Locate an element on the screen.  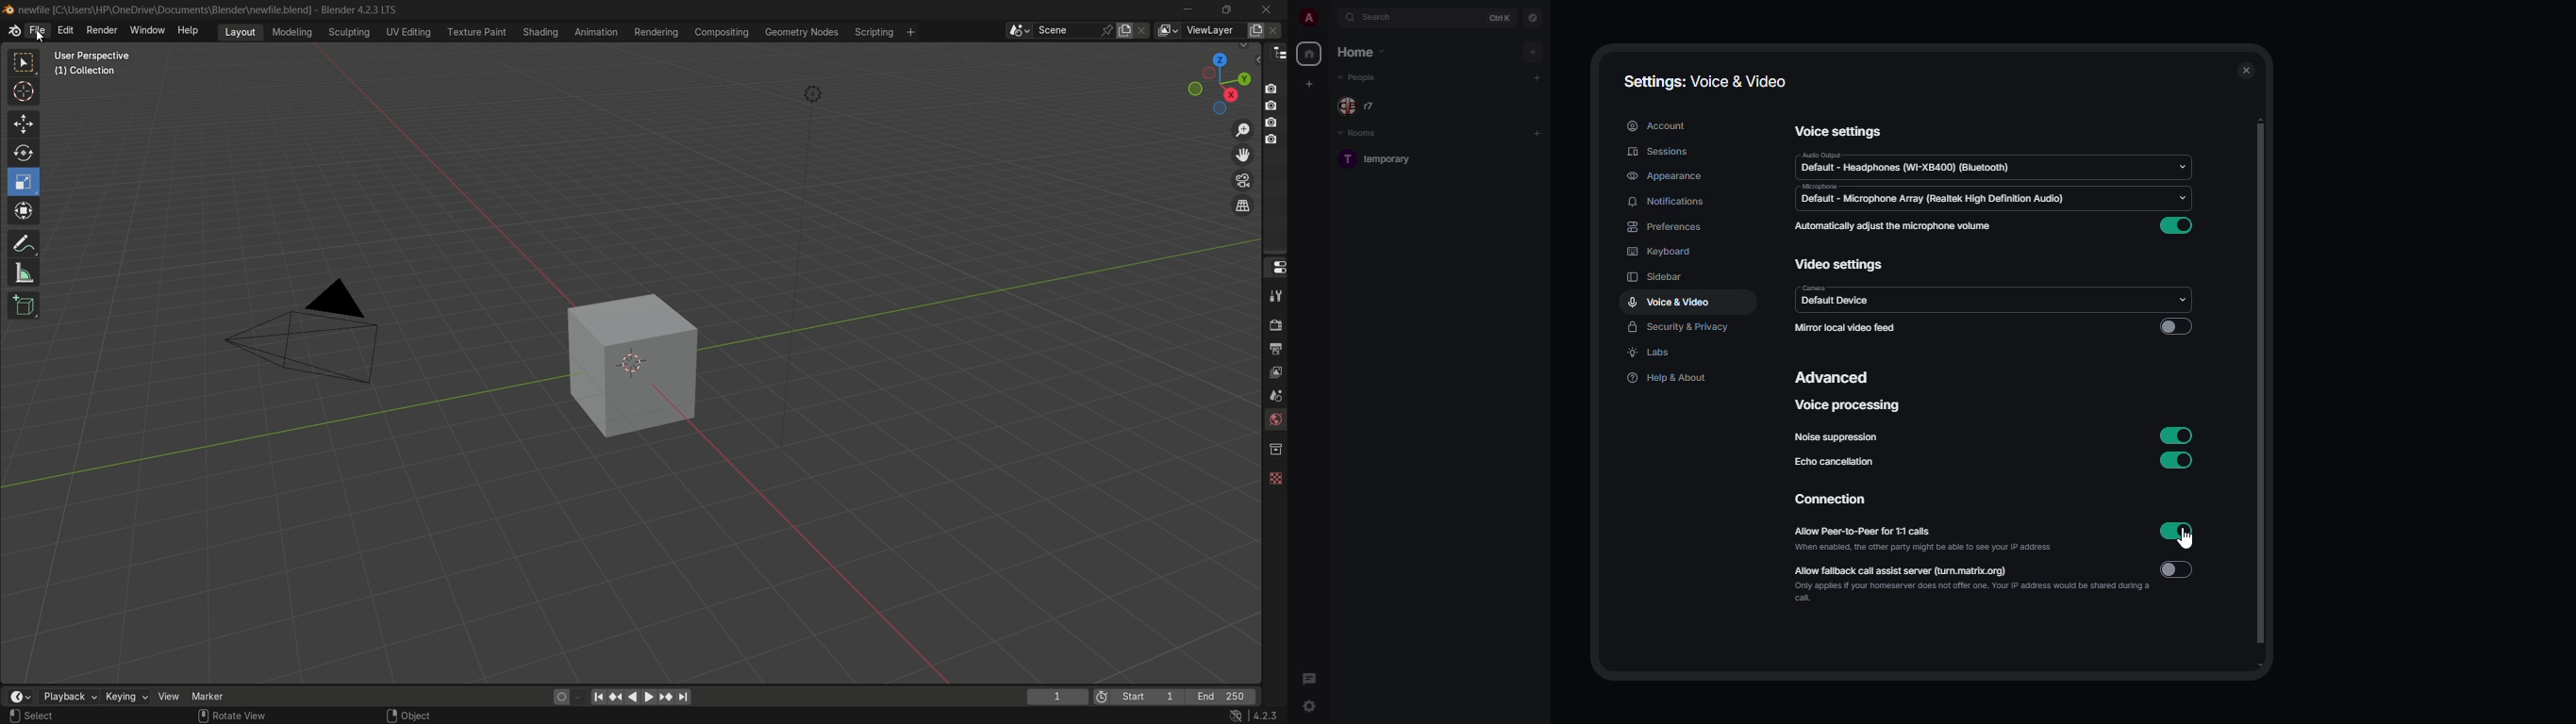
search is located at coordinates (1378, 17).